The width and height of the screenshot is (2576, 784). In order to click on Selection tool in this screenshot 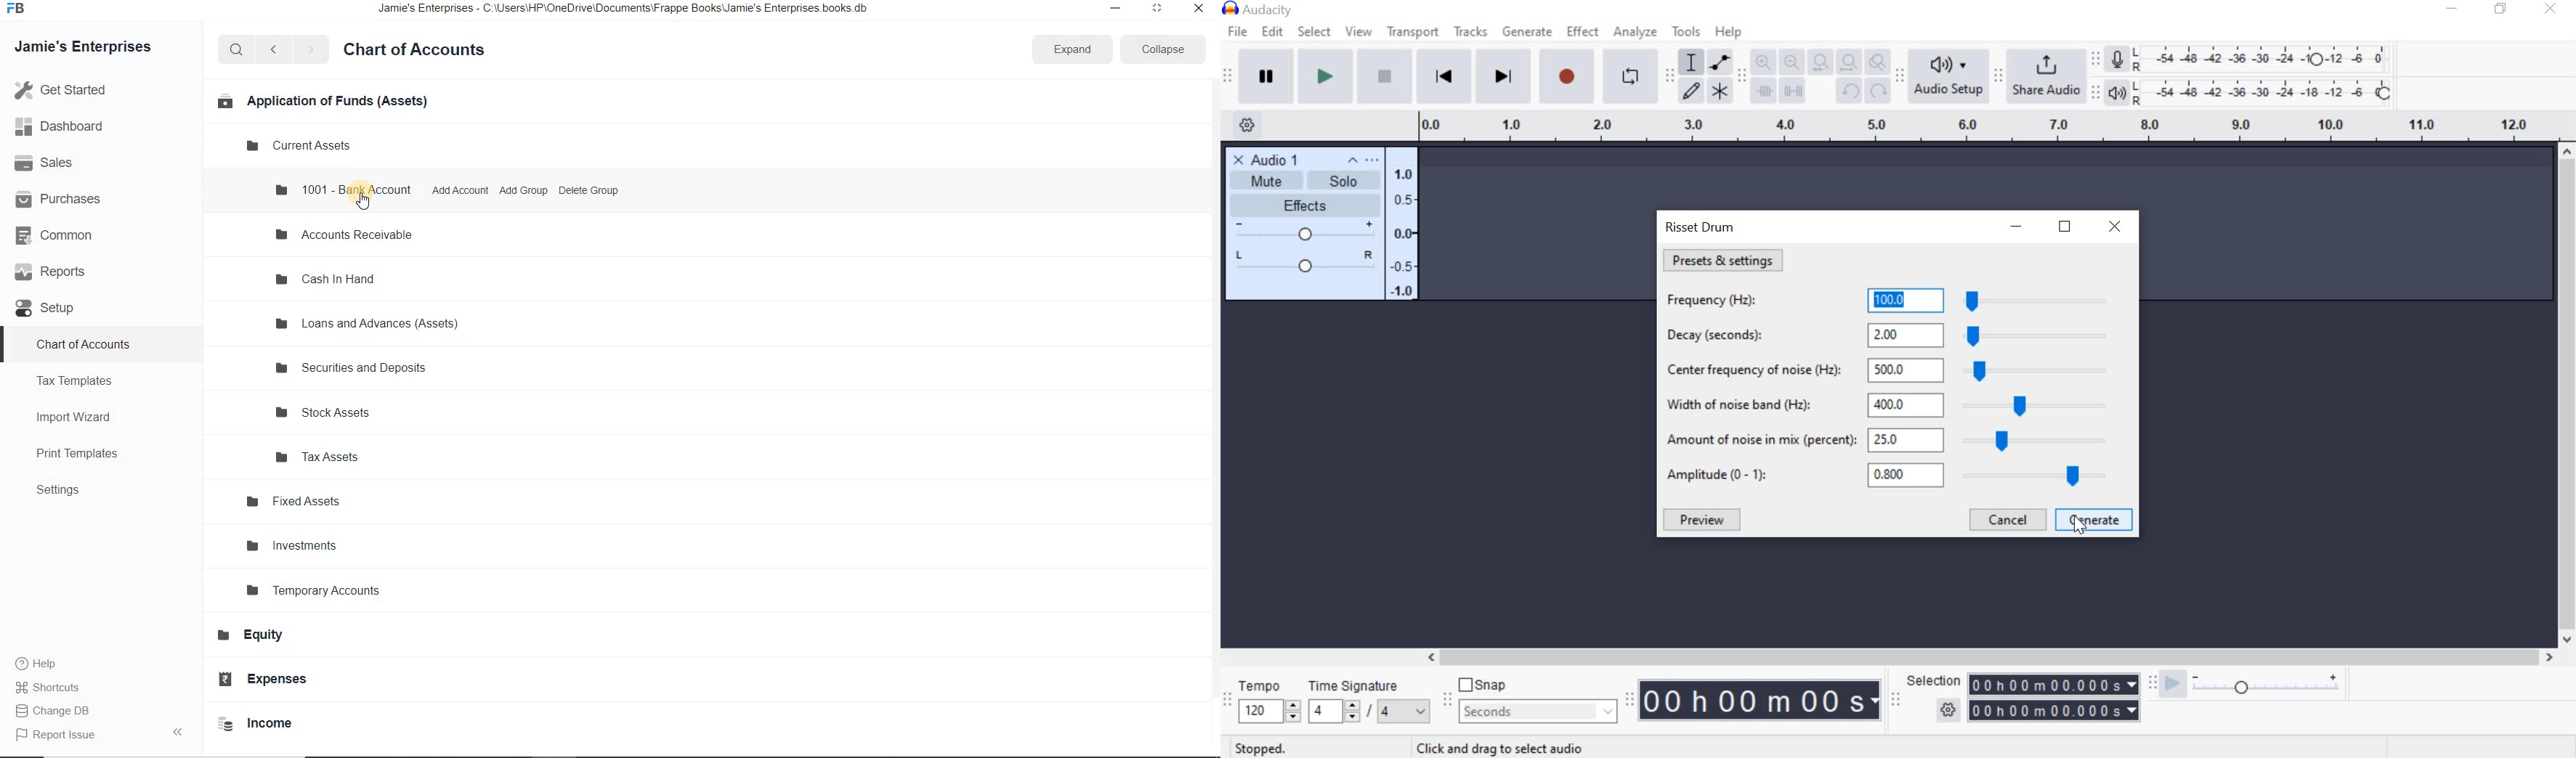, I will do `click(1691, 64)`.